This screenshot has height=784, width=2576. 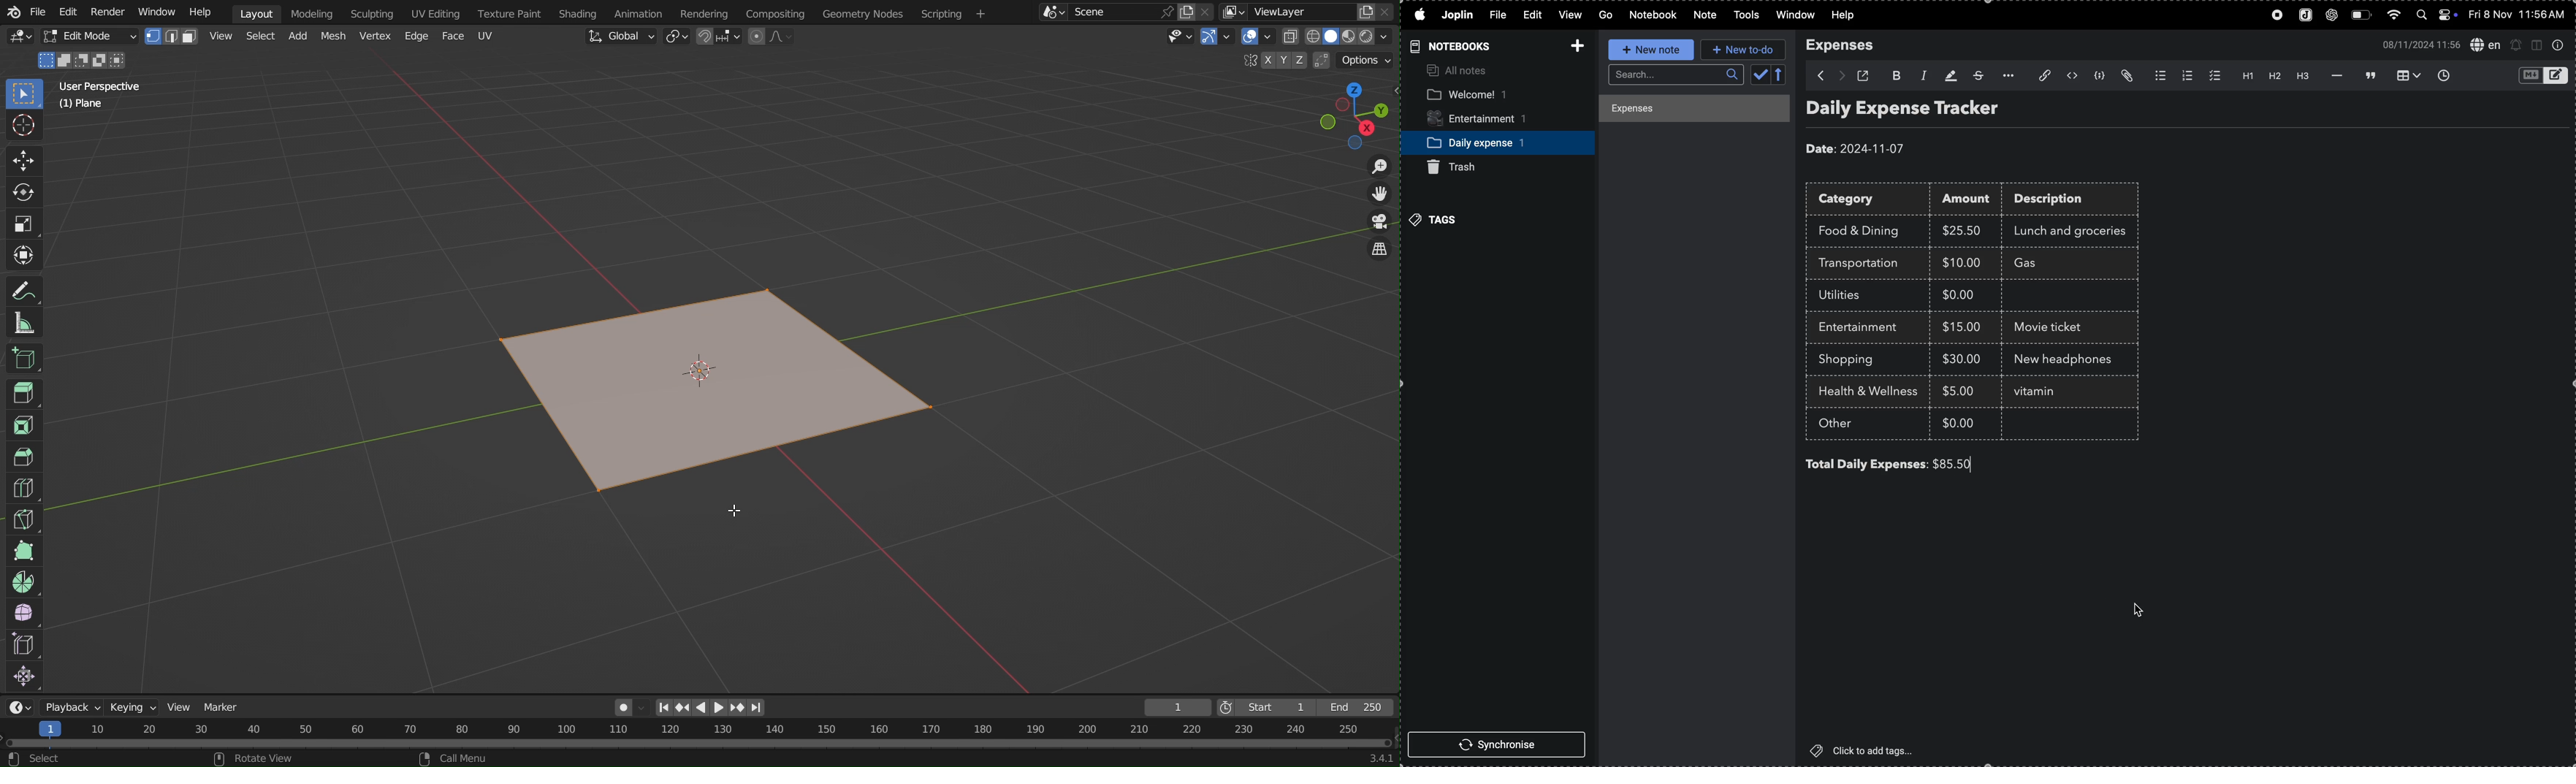 I want to click on $5.00, so click(x=1961, y=391).